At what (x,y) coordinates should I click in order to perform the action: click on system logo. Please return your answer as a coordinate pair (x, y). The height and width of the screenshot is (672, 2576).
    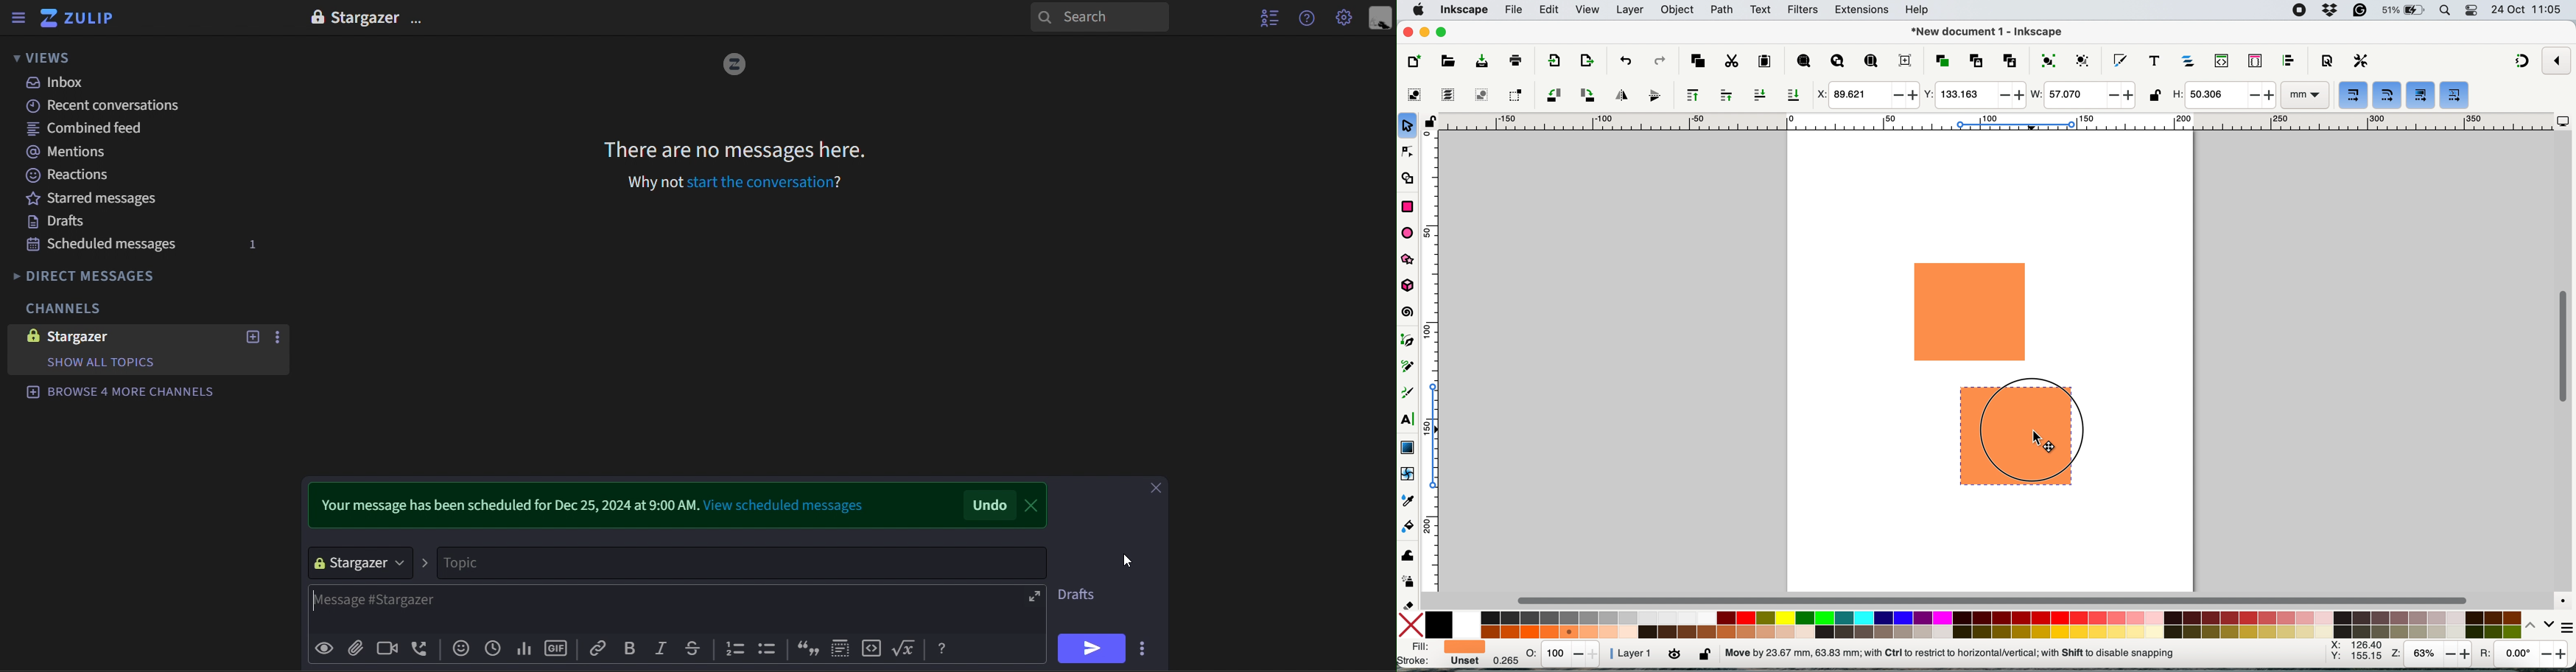
    Looking at the image, I should click on (1418, 9).